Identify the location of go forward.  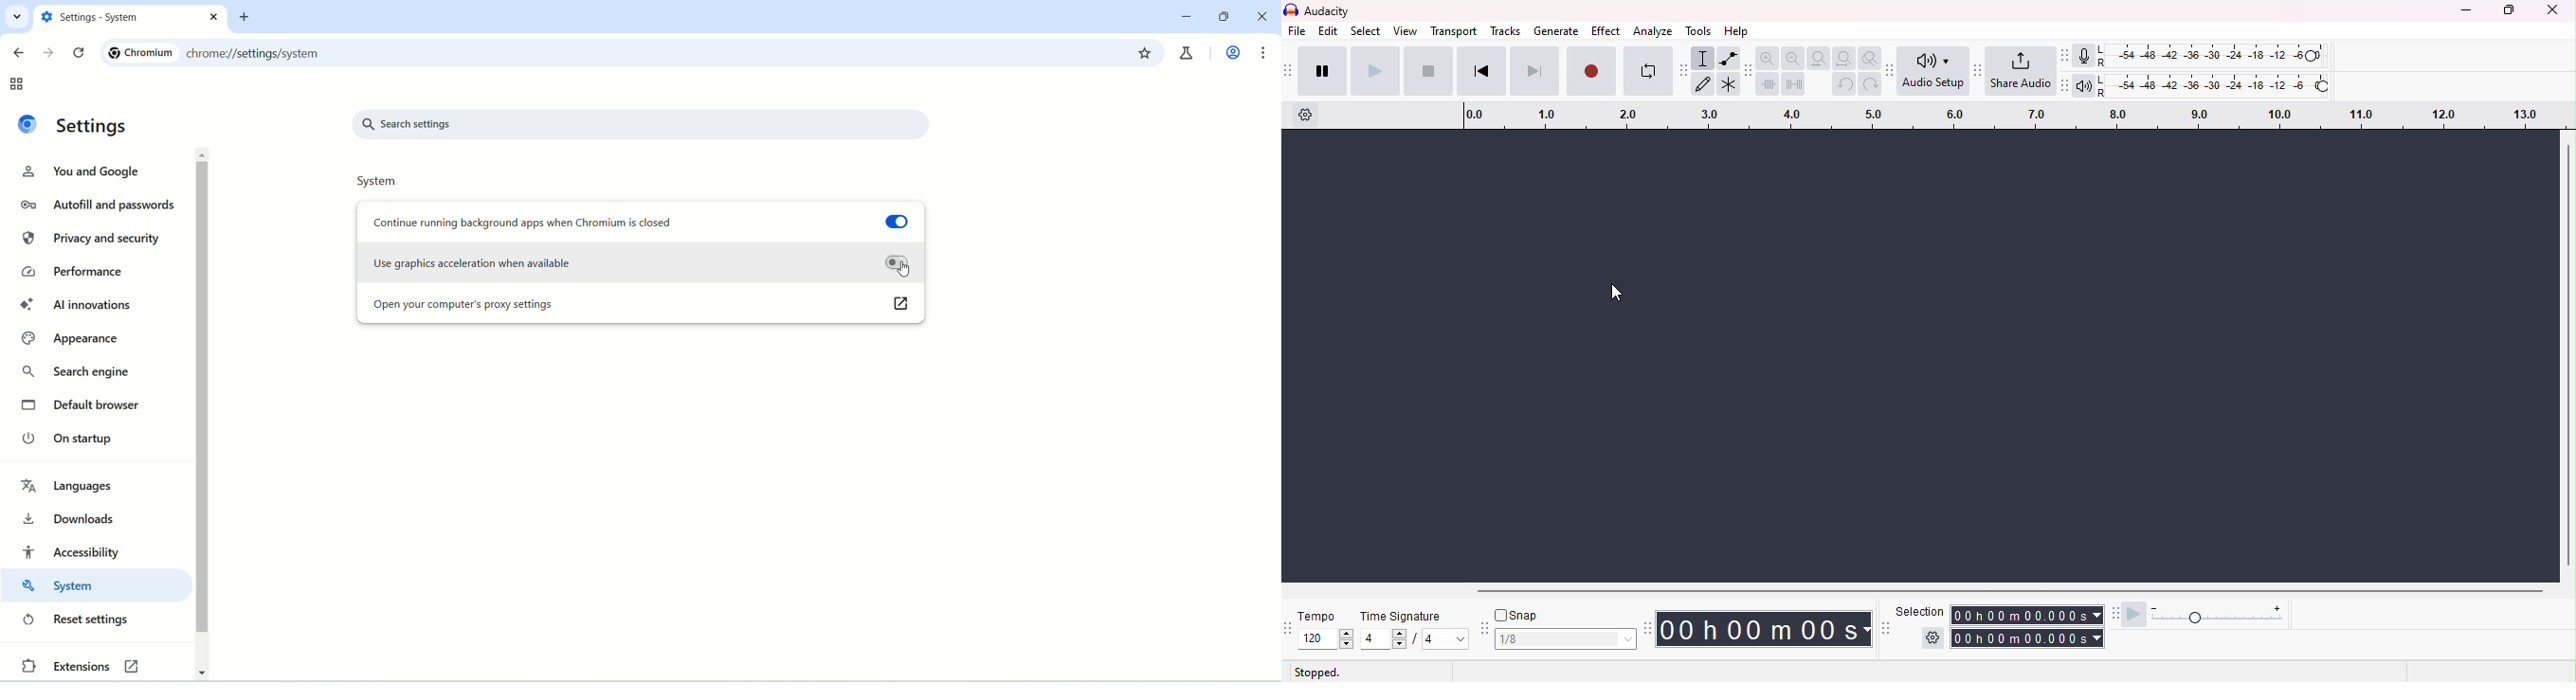
(47, 51).